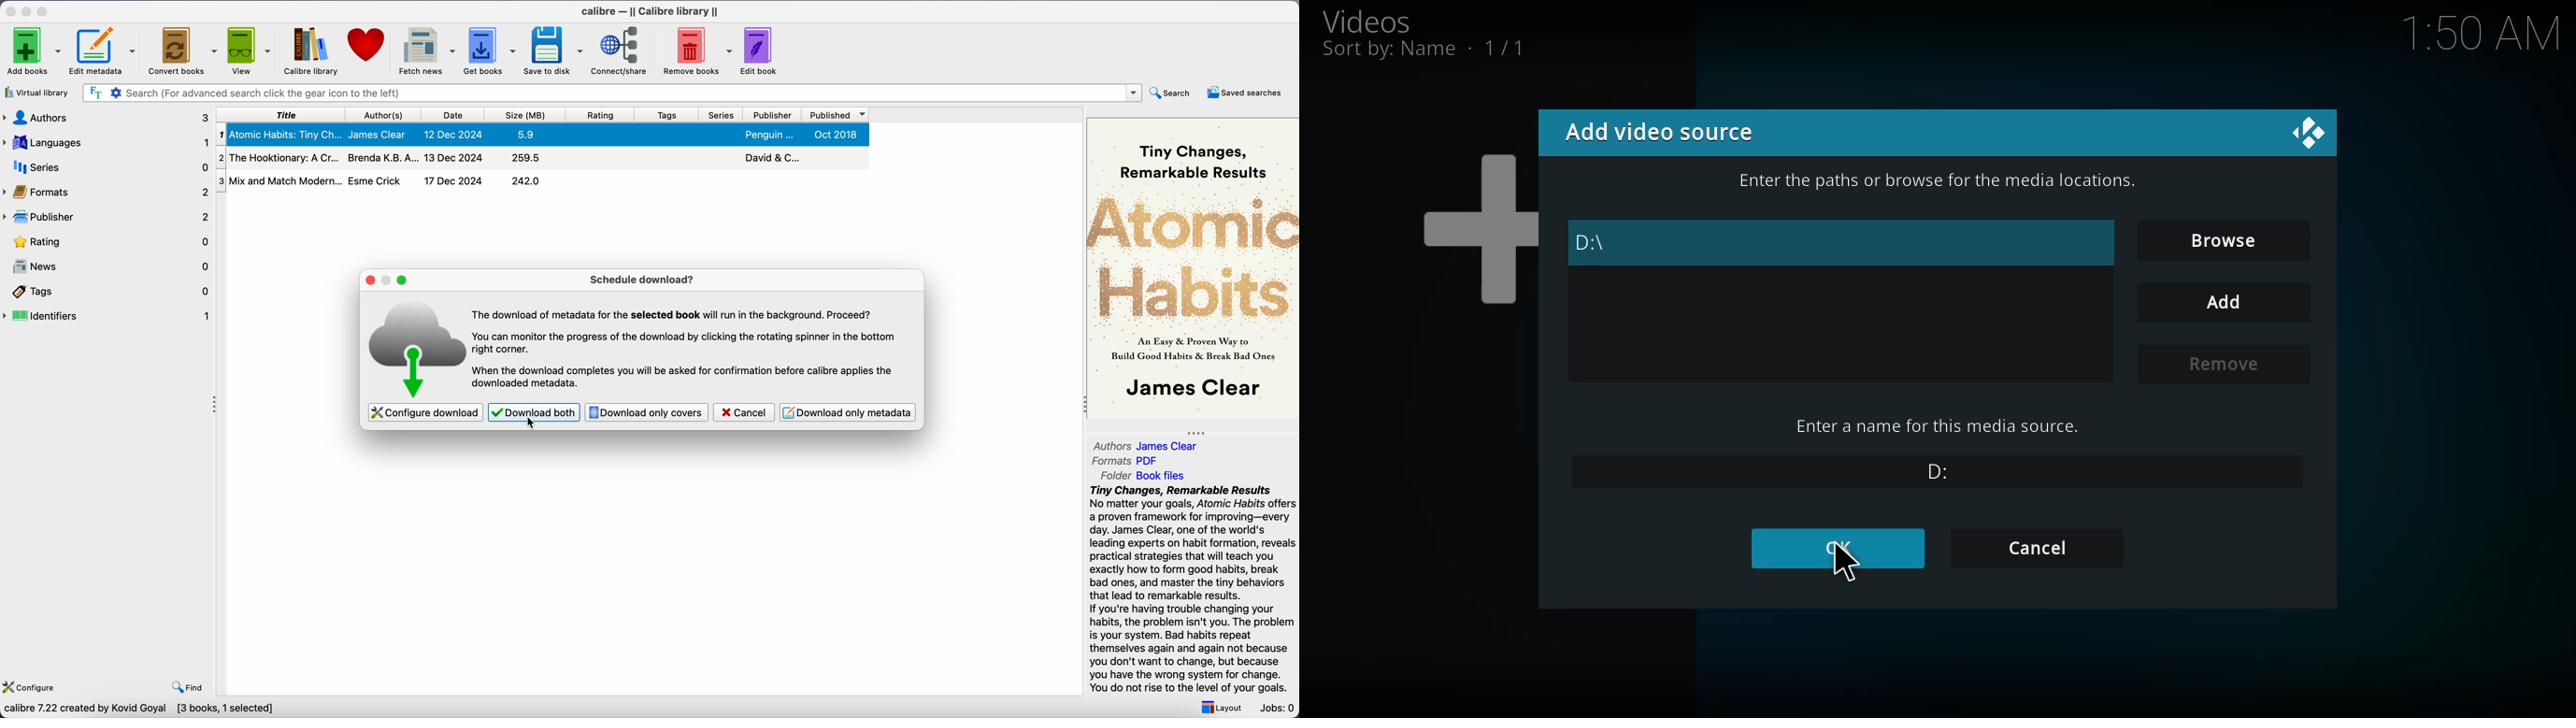 The width and height of the screenshot is (2576, 728). Describe the element at coordinates (1173, 92) in the screenshot. I see `search` at that location.